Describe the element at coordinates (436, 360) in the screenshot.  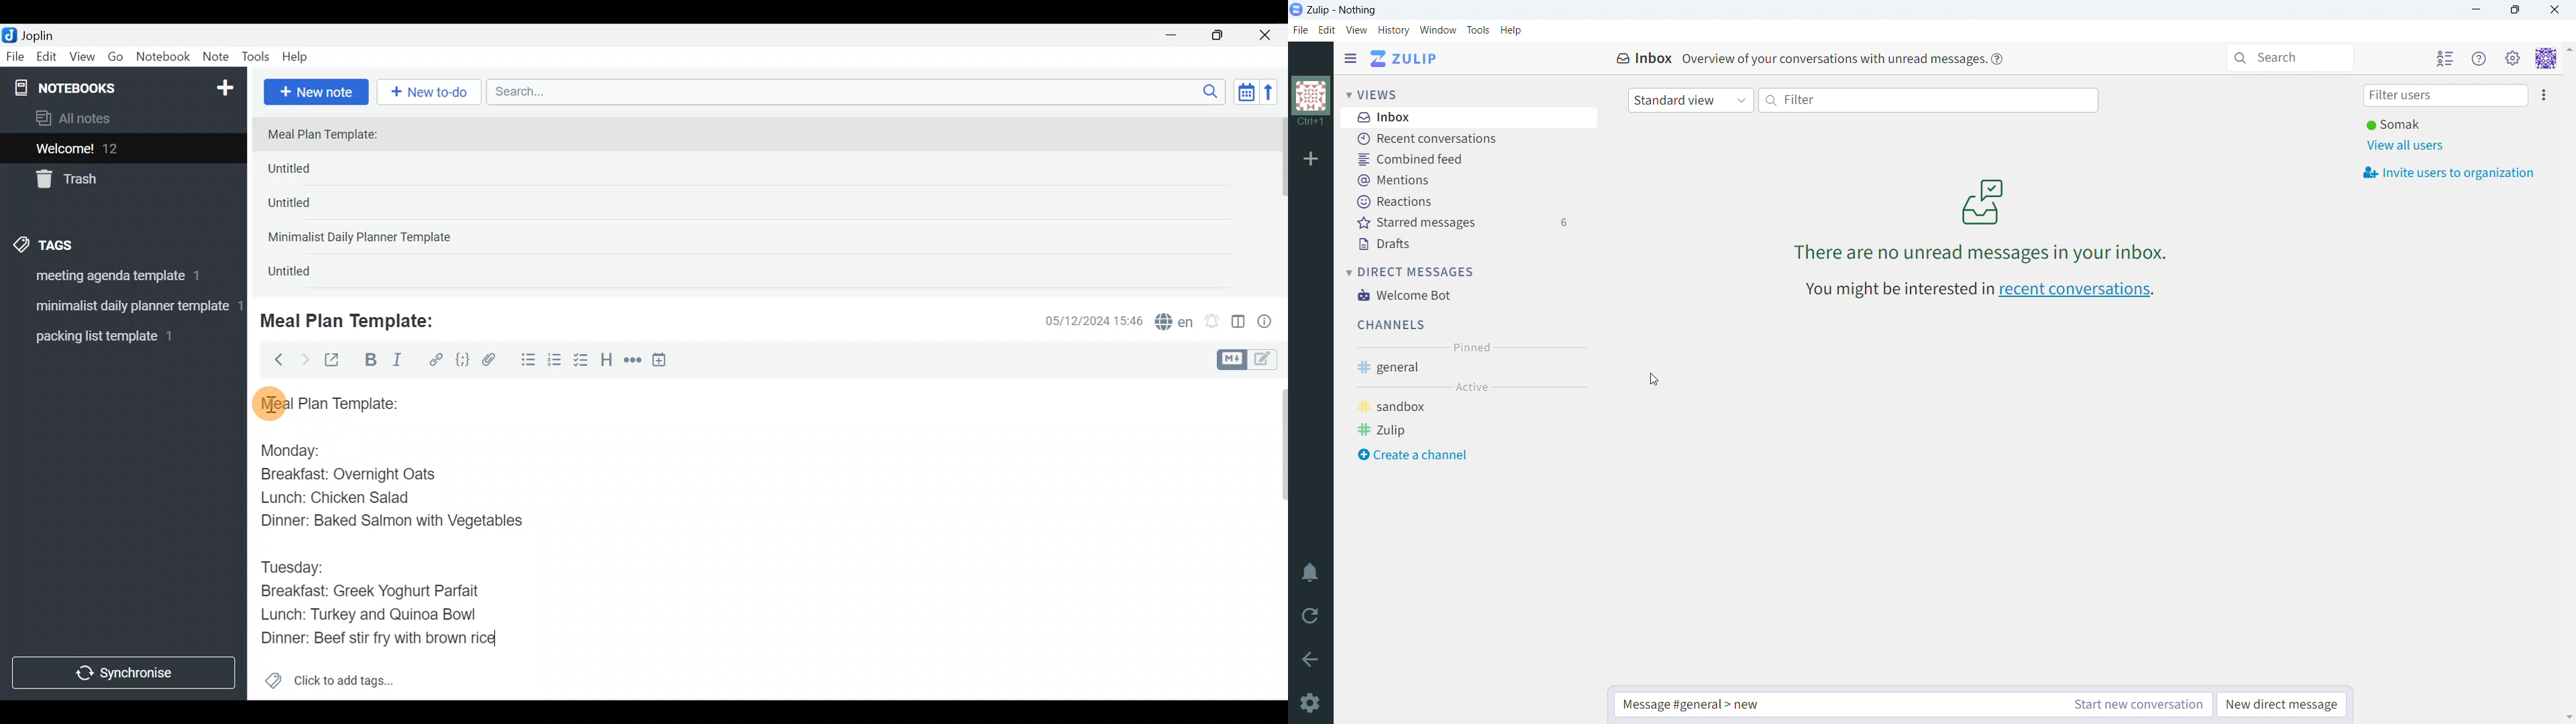
I see `Hyperlink` at that location.